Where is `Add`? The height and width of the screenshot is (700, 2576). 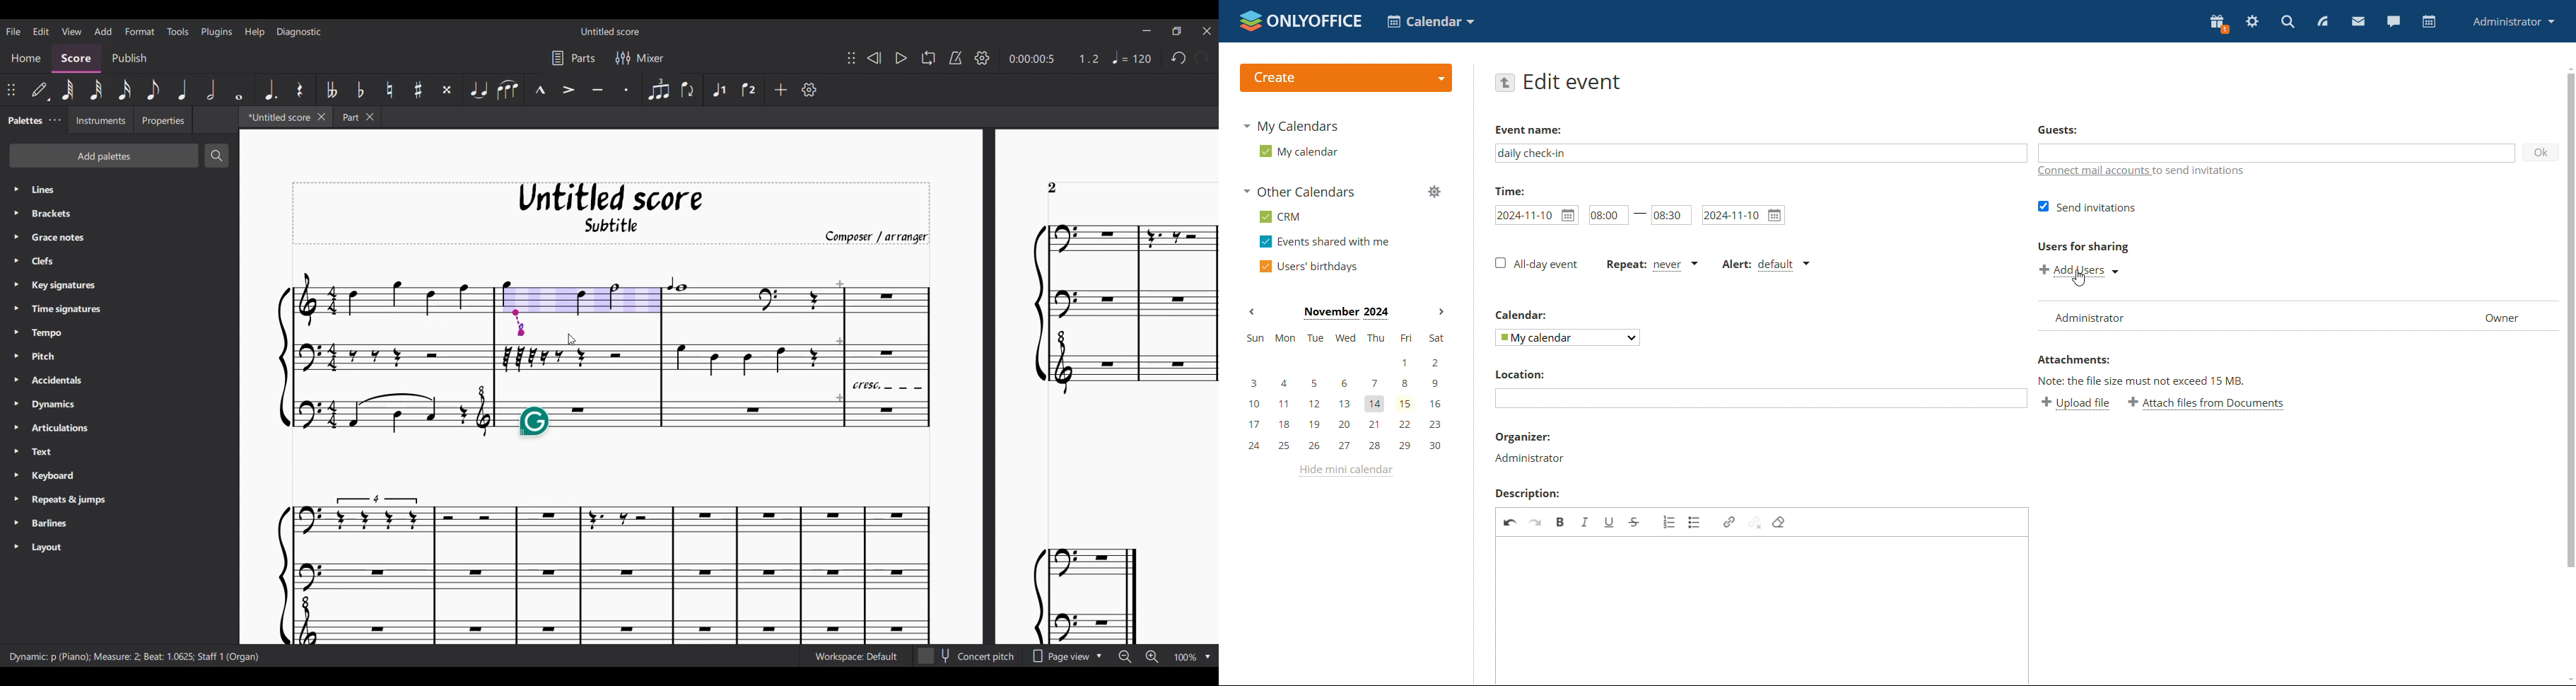 Add is located at coordinates (780, 90).